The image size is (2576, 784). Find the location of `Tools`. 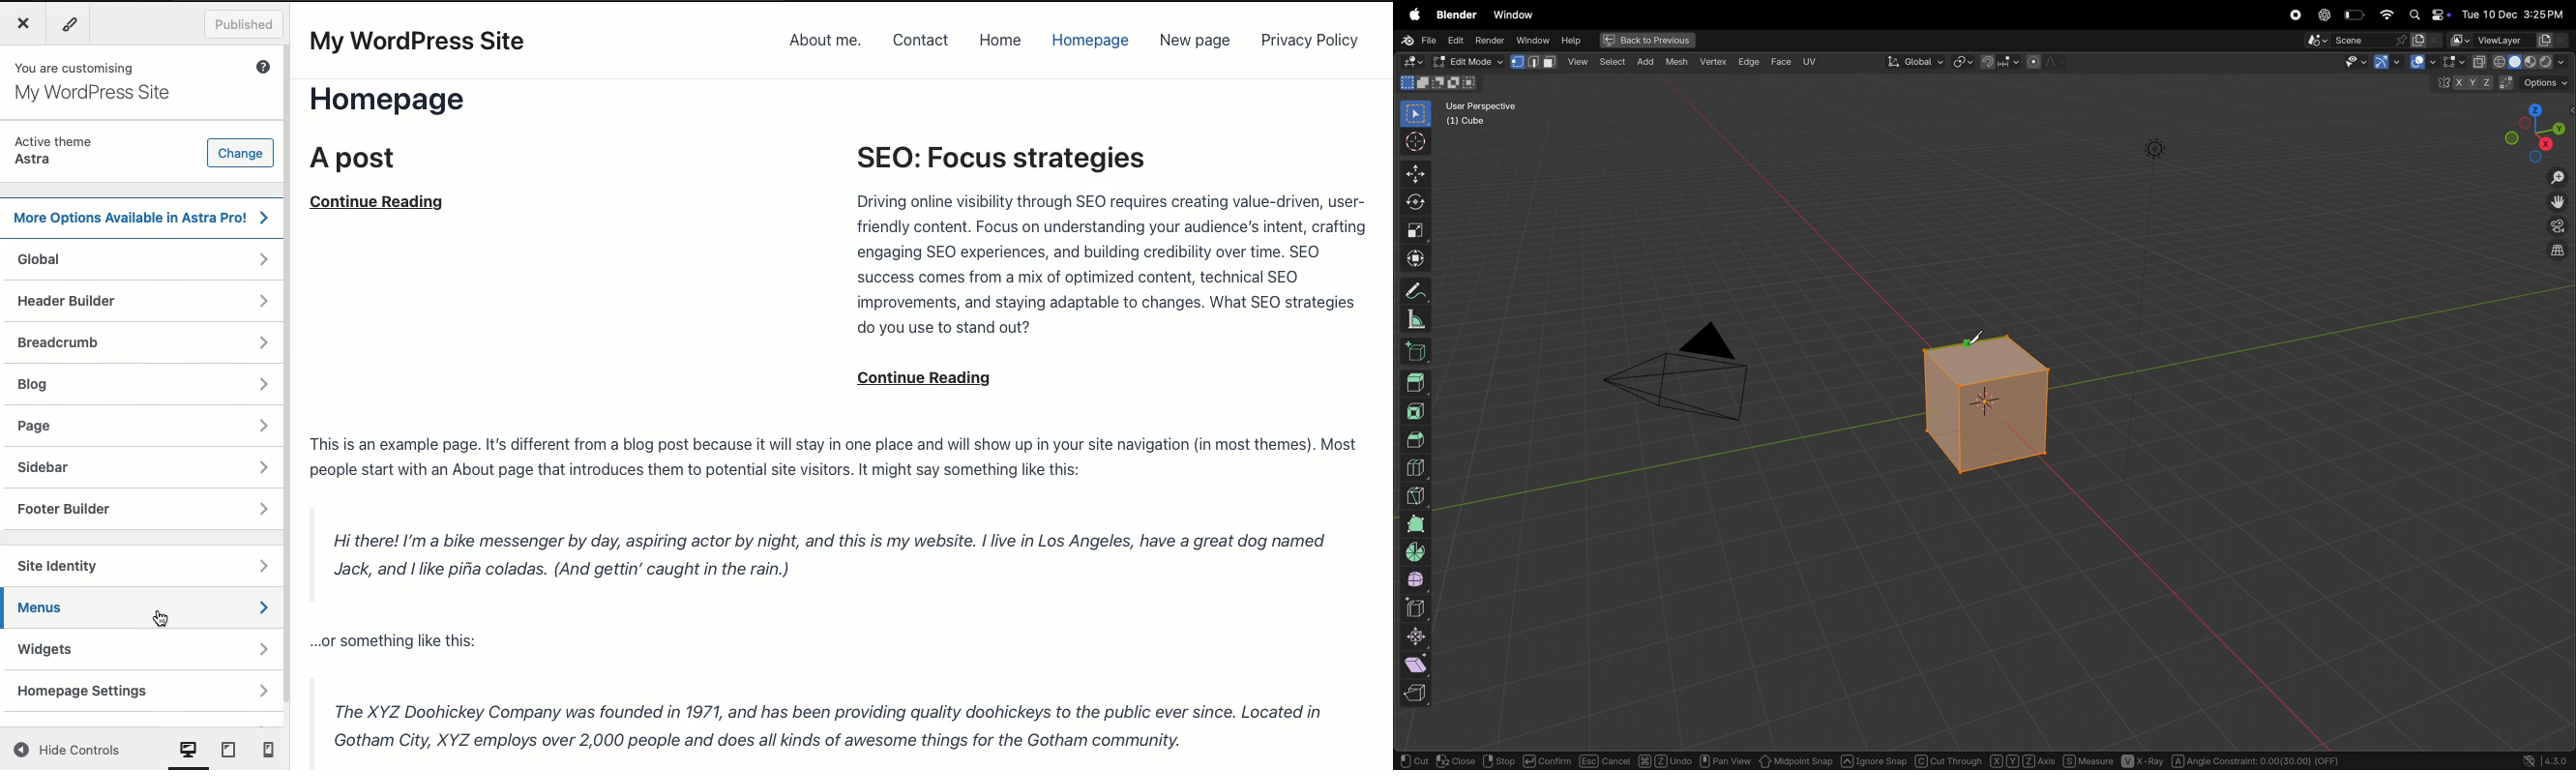

Tools is located at coordinates (72, 26).